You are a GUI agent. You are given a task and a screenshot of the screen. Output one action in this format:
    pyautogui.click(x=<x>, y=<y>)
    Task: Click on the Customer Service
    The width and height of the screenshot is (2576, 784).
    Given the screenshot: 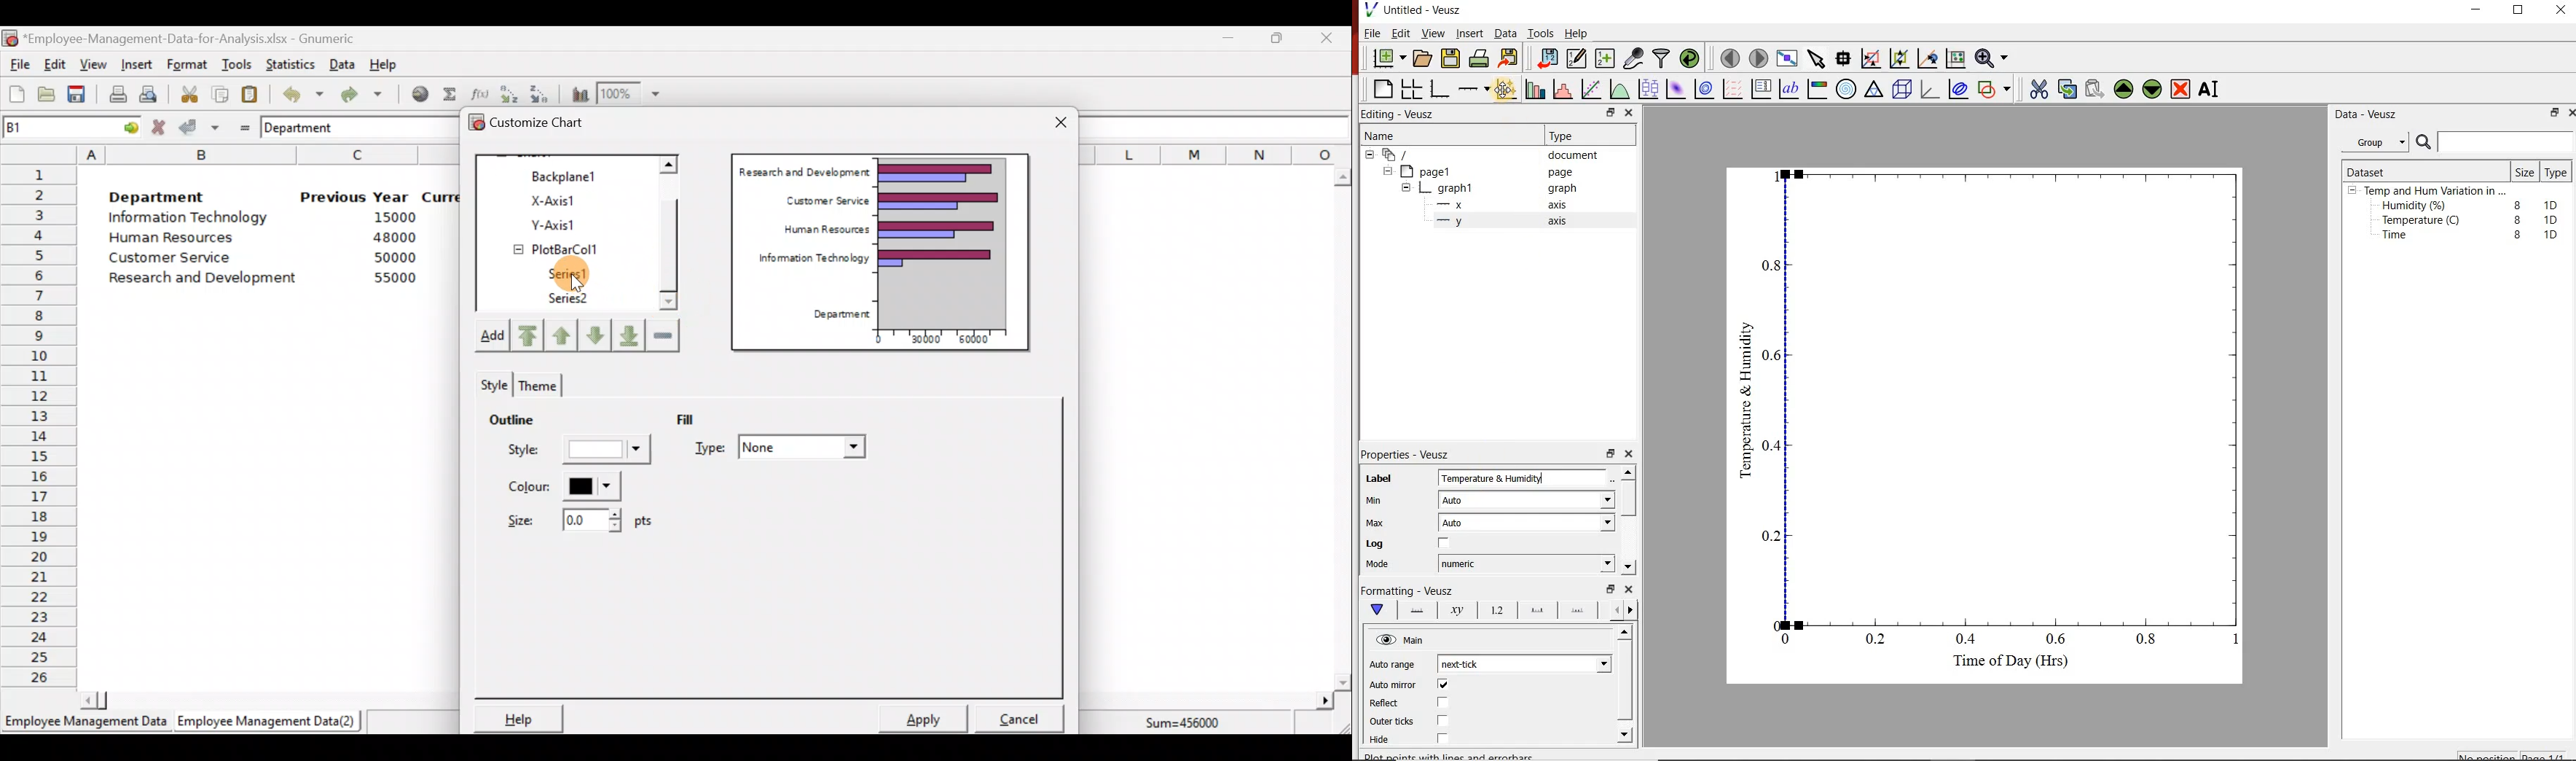 What is the action you would take?
    pyautogui.click(x=824, y=199)
    